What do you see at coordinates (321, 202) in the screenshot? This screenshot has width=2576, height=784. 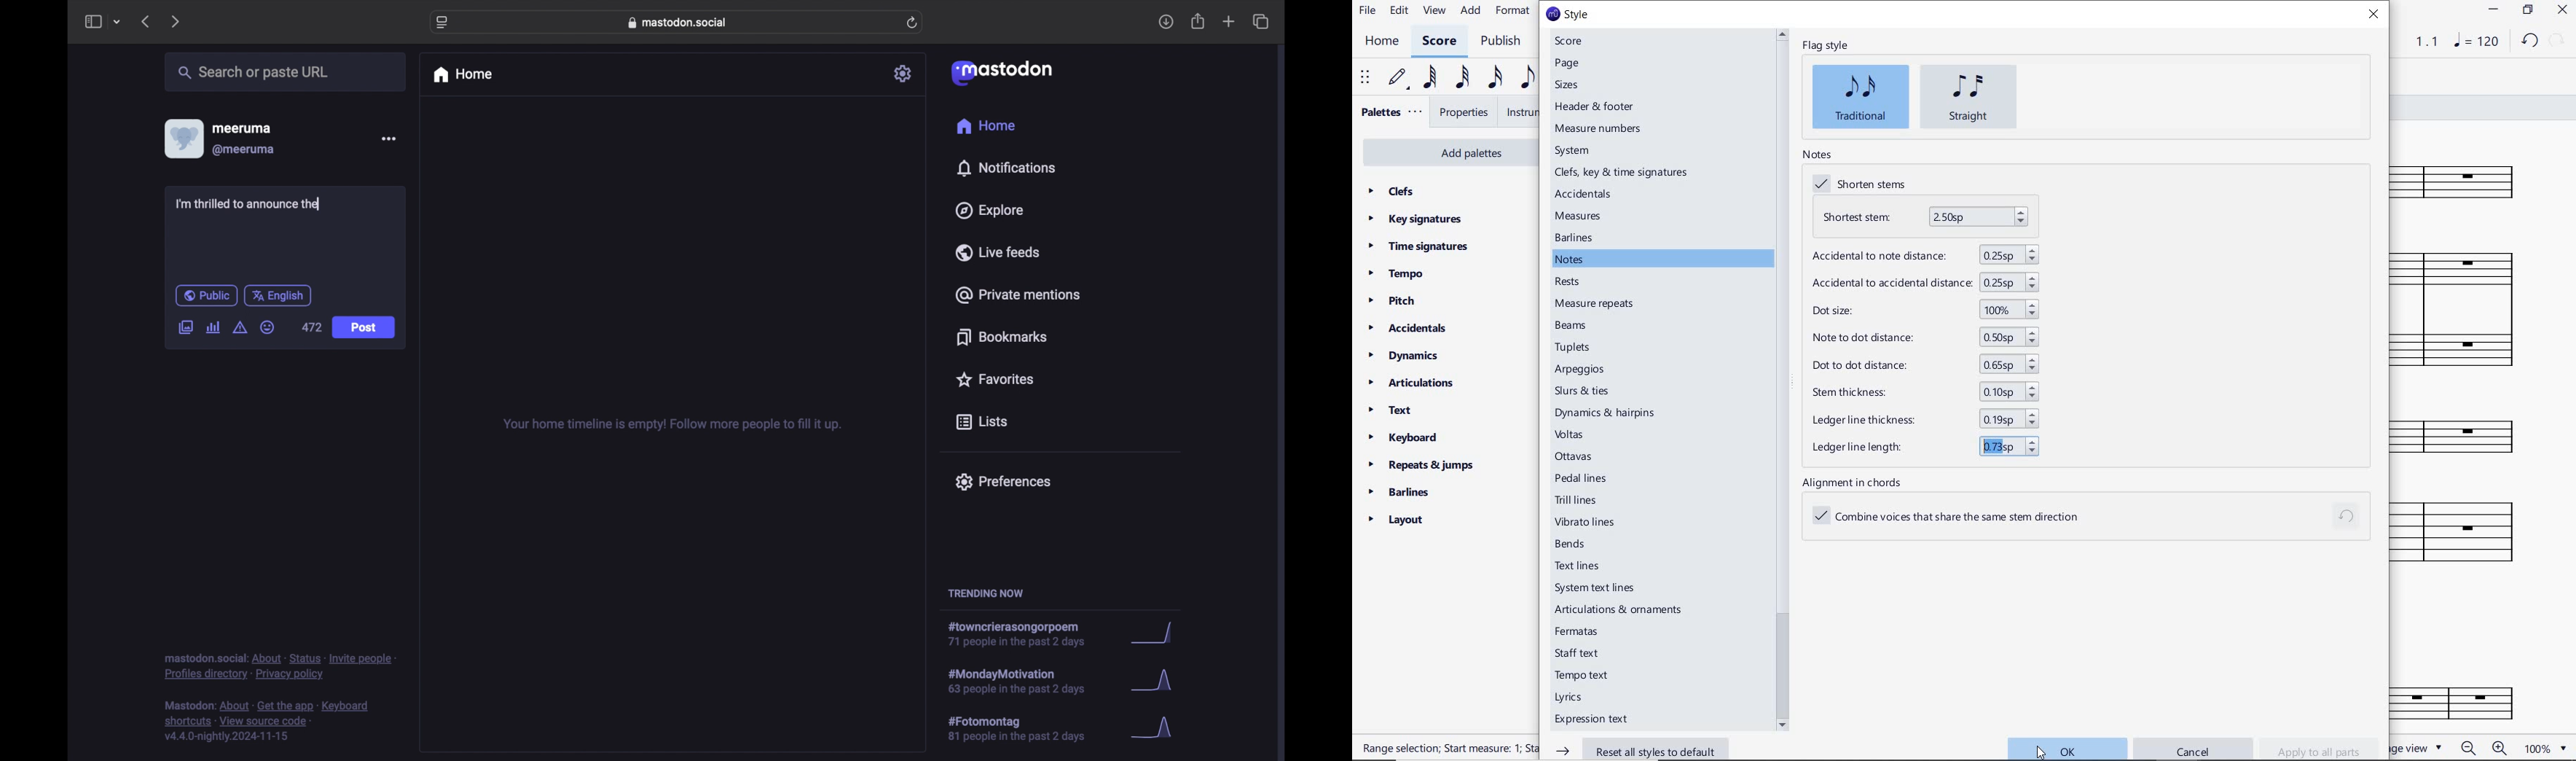 I see `text cursor` at bounding box center [321, 202].